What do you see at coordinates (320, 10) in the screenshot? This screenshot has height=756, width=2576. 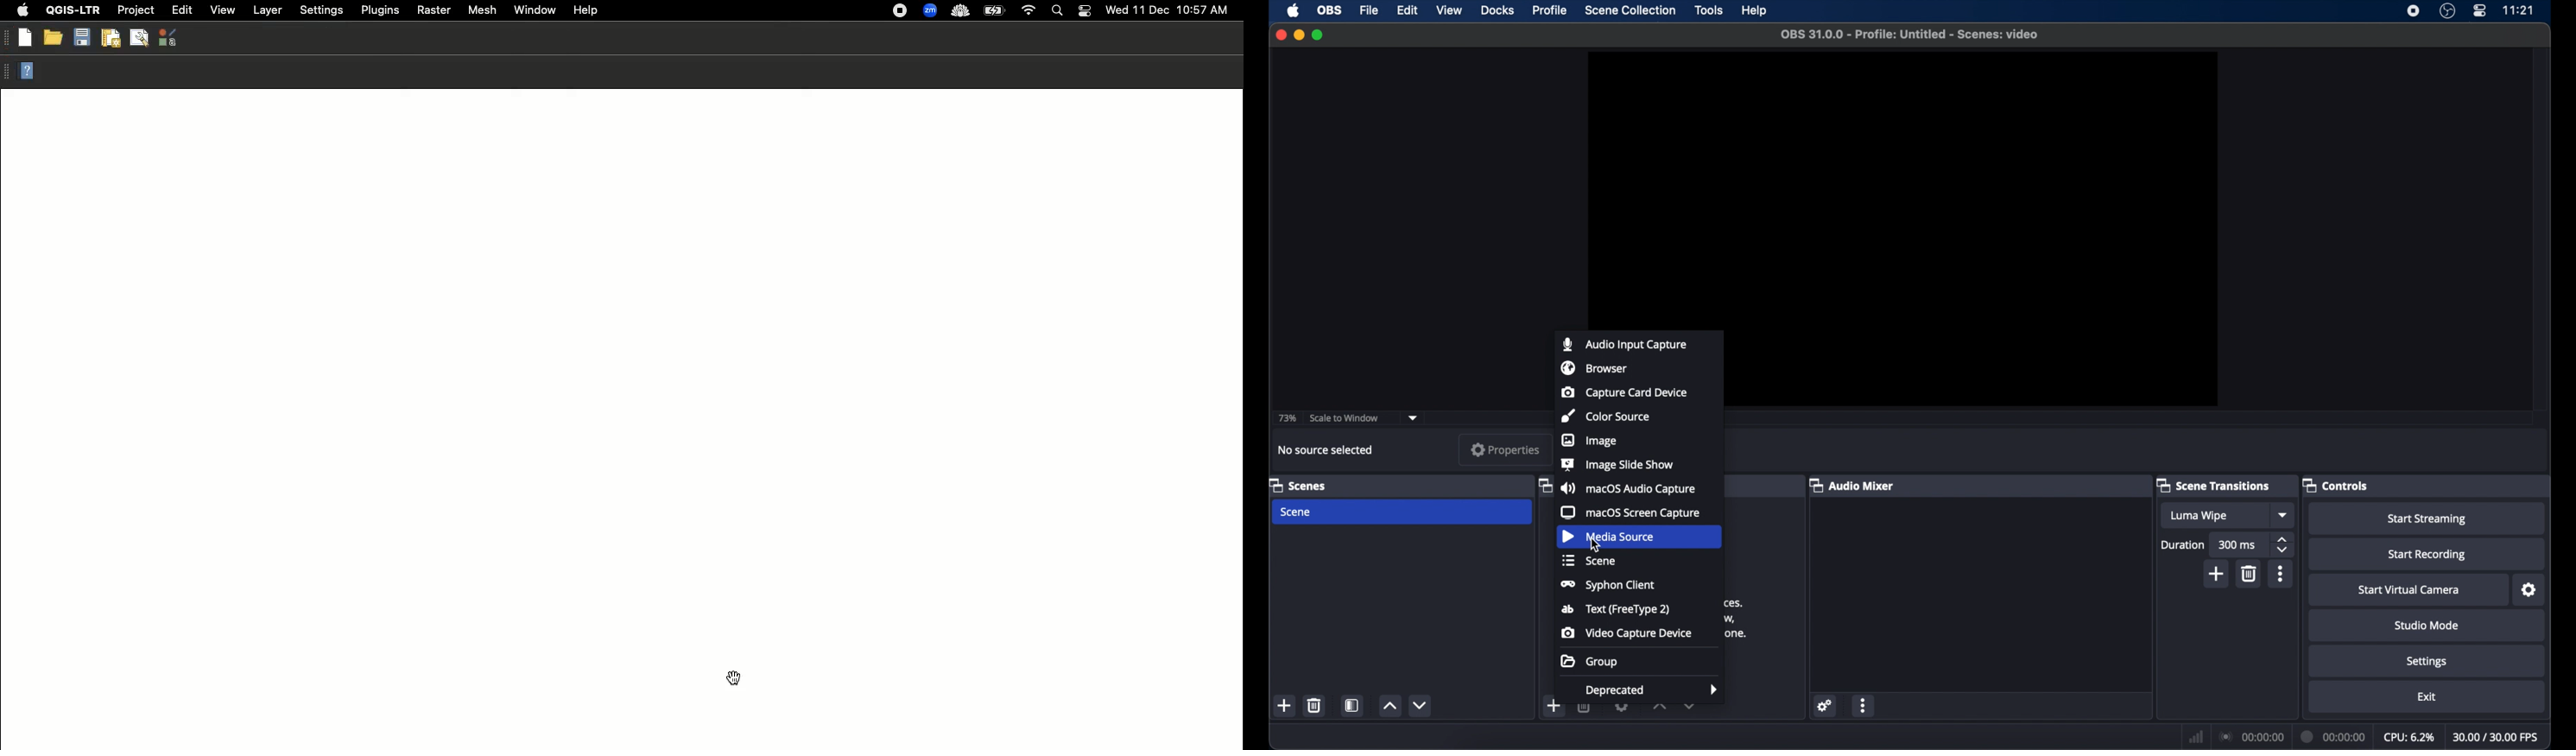 I see `Settings` at bounding box center [320, 10].